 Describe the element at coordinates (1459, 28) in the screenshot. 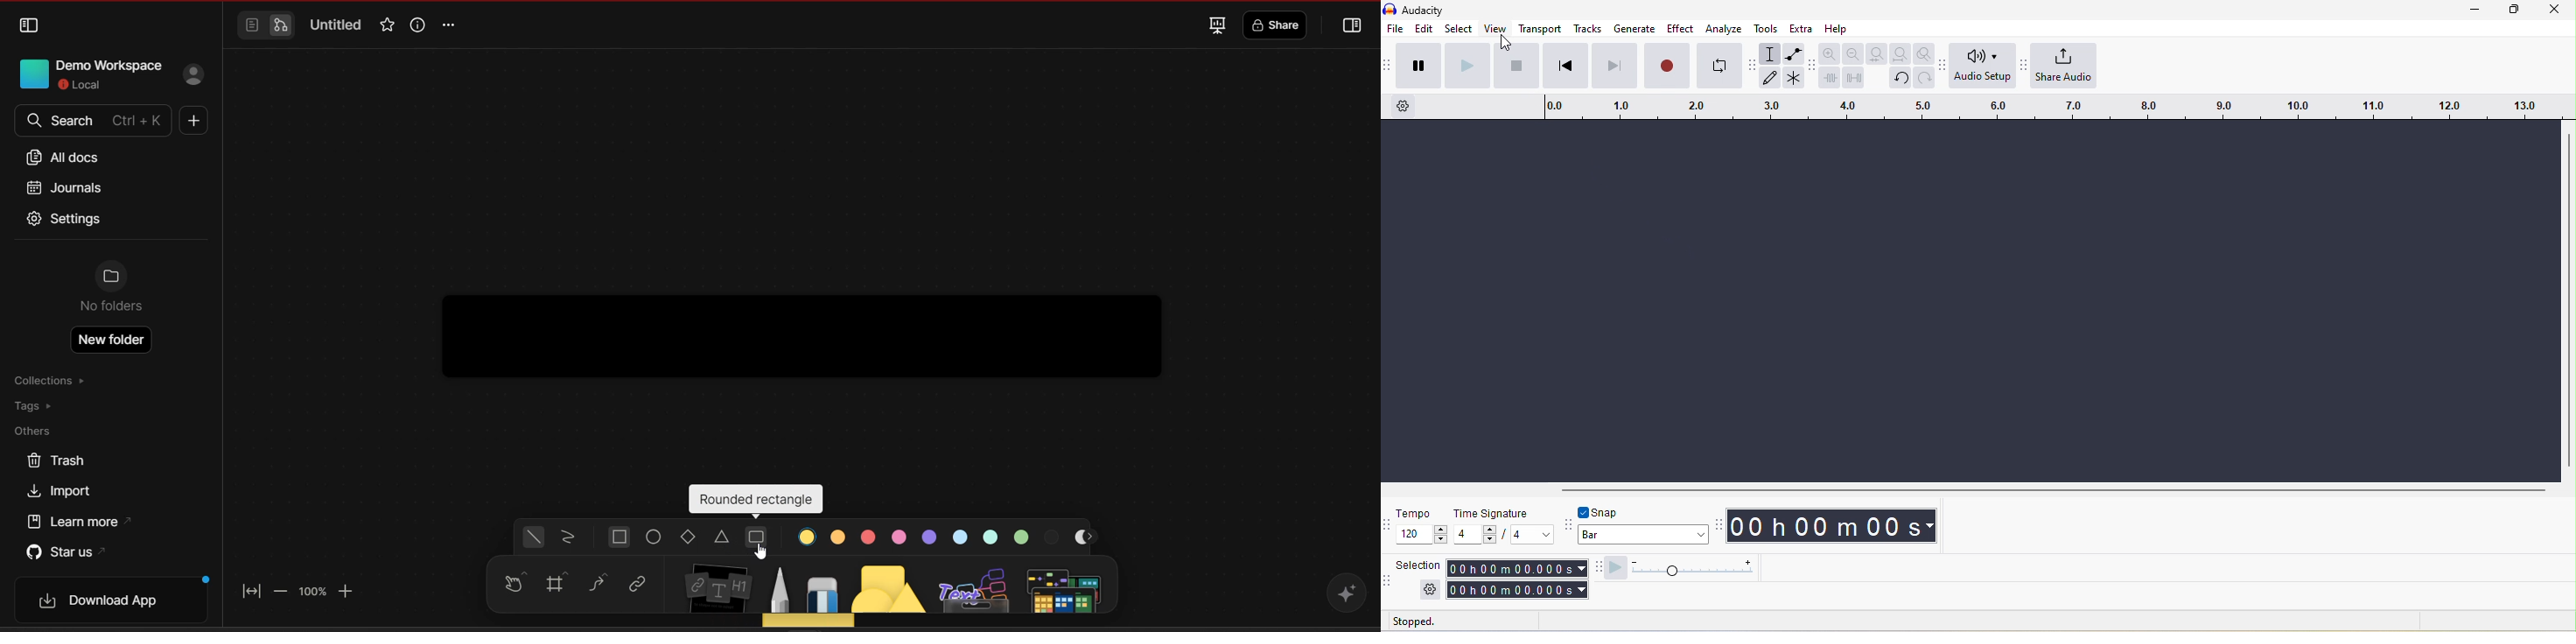

I see `select` at that location.